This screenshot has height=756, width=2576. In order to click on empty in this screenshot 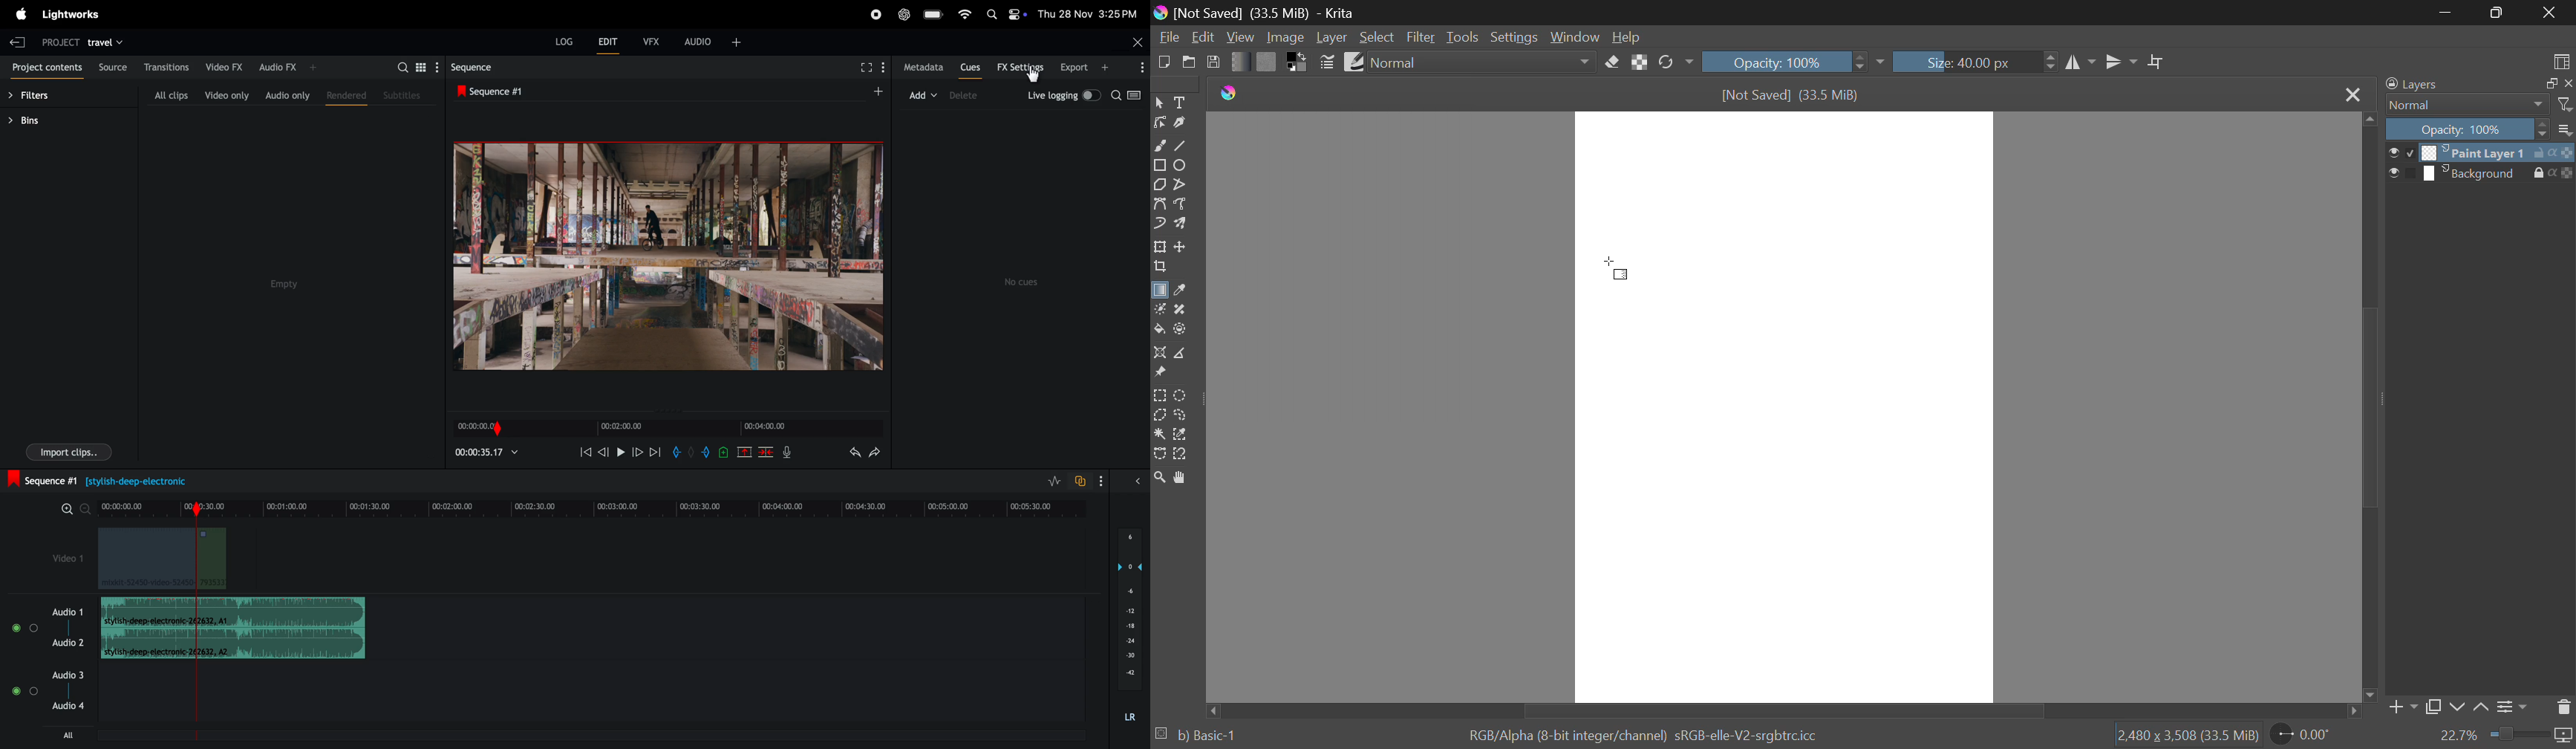, I will do `click(282, 282)`.